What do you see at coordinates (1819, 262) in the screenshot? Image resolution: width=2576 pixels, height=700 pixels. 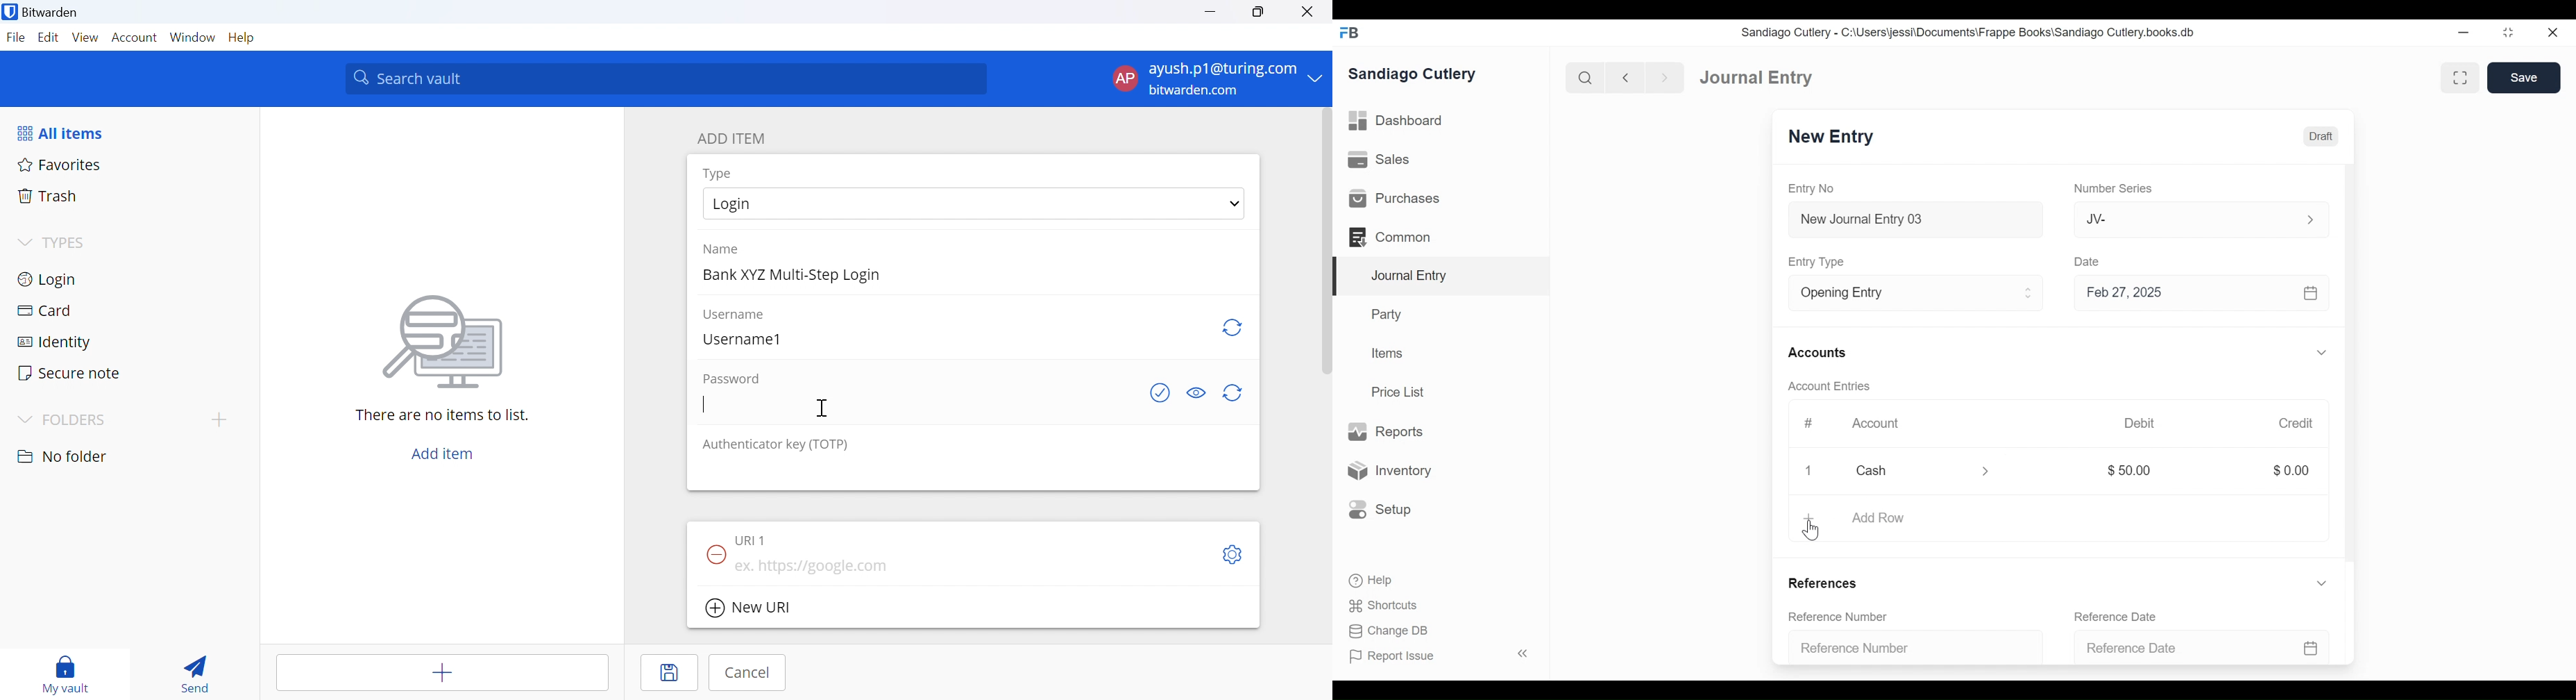 I see `Entry Type` at bounding box center [1819, 262].